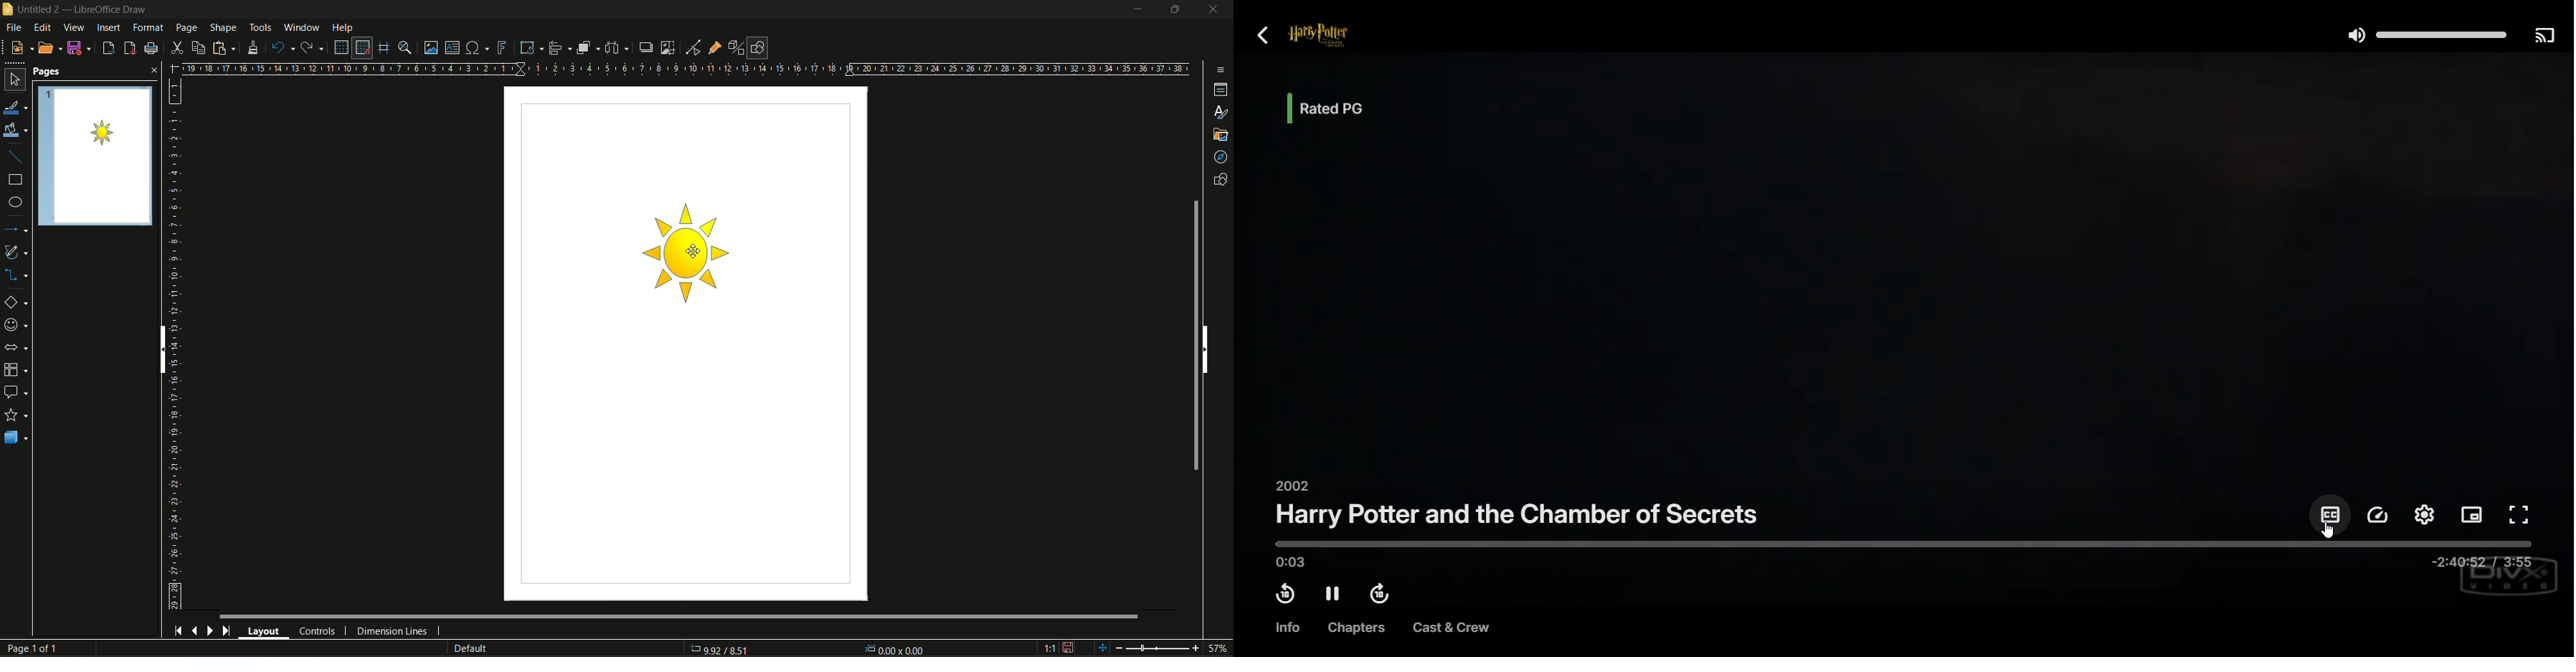 This screenshot has height=672, width=2576. What do you see at coordinates (16, 252) in the screenshot?
I see `curves and polygon` at bounding box center [16, 252].